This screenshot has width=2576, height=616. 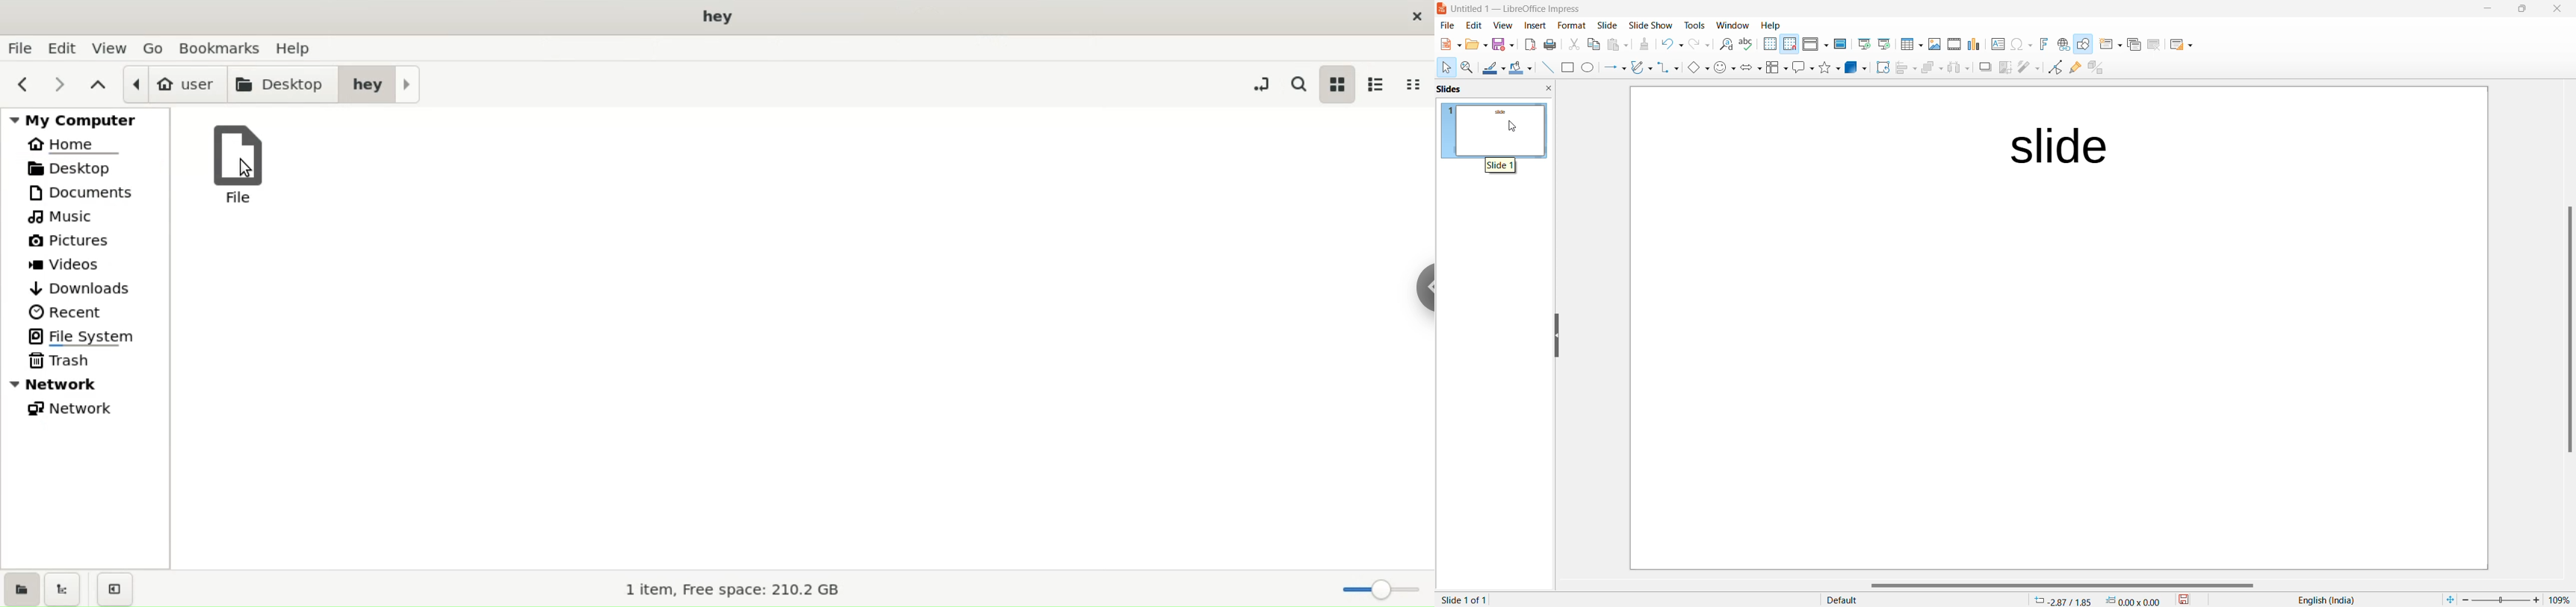 I want to click on toggle extrusion, so click(x=2096, y=67).